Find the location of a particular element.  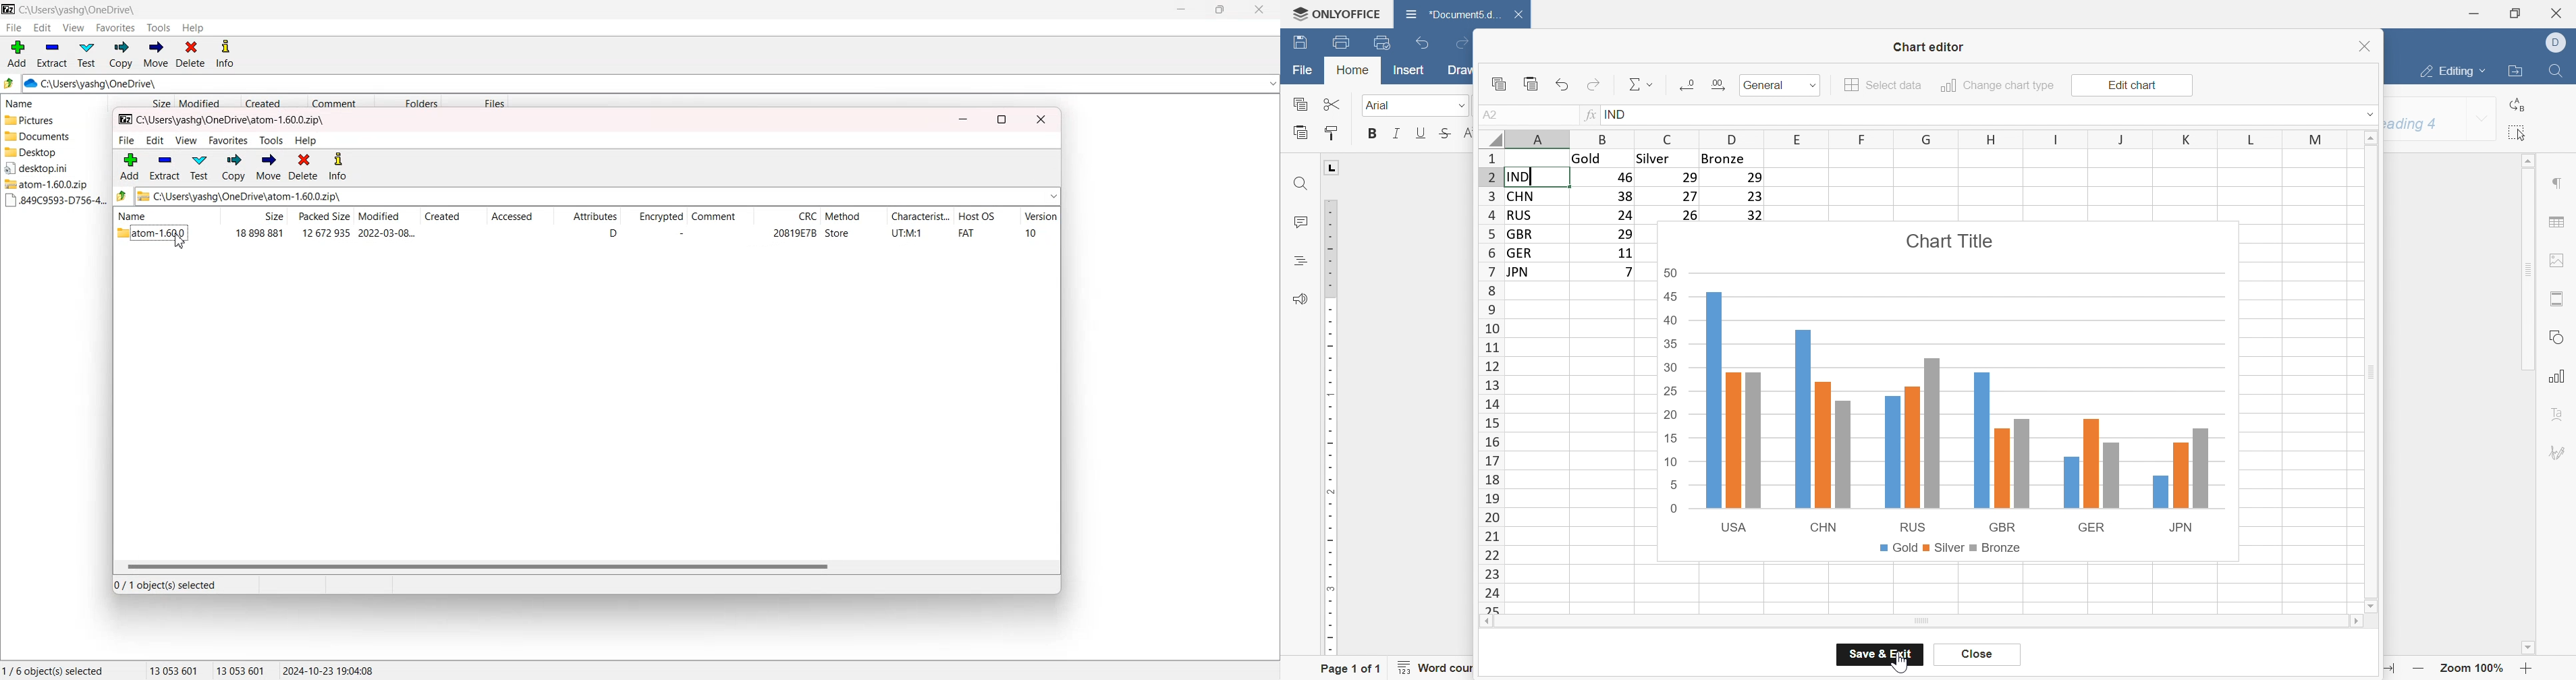

Modified is located at coordinates (385, 217).